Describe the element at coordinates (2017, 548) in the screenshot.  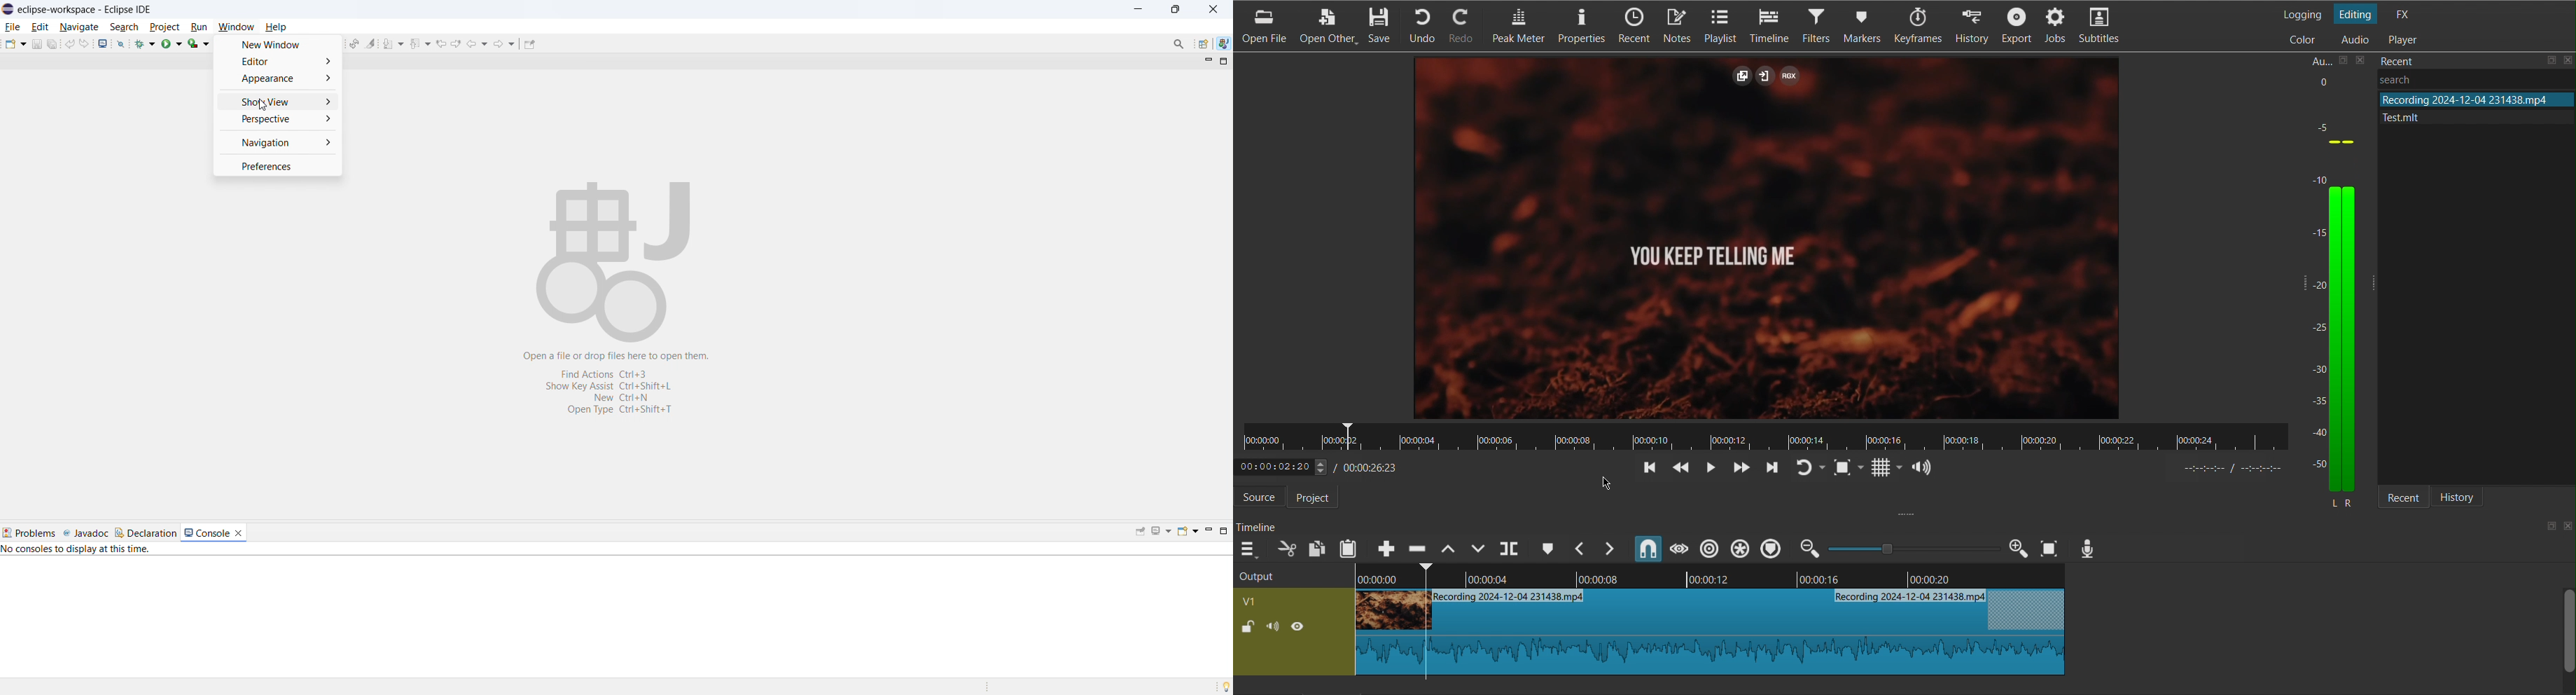
I see `Zoom` at that location.